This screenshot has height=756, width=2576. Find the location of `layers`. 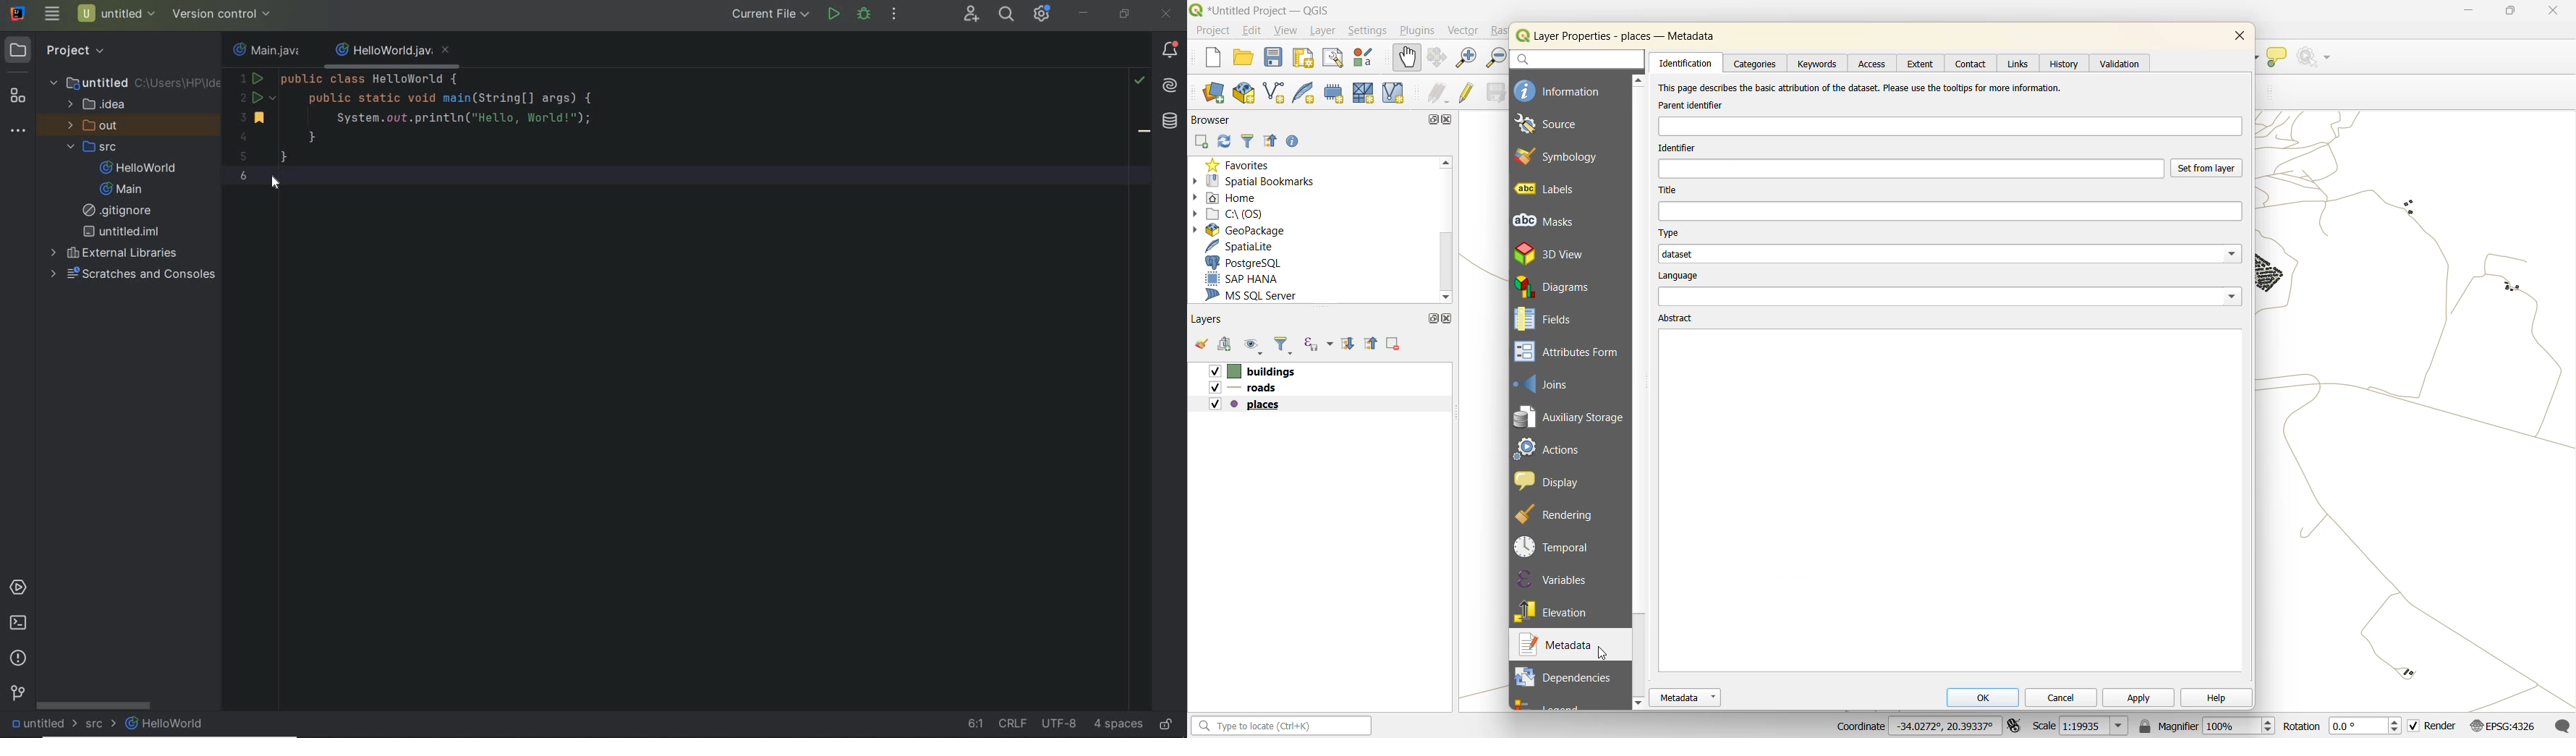

layers is located at coordinates (1255, 370).